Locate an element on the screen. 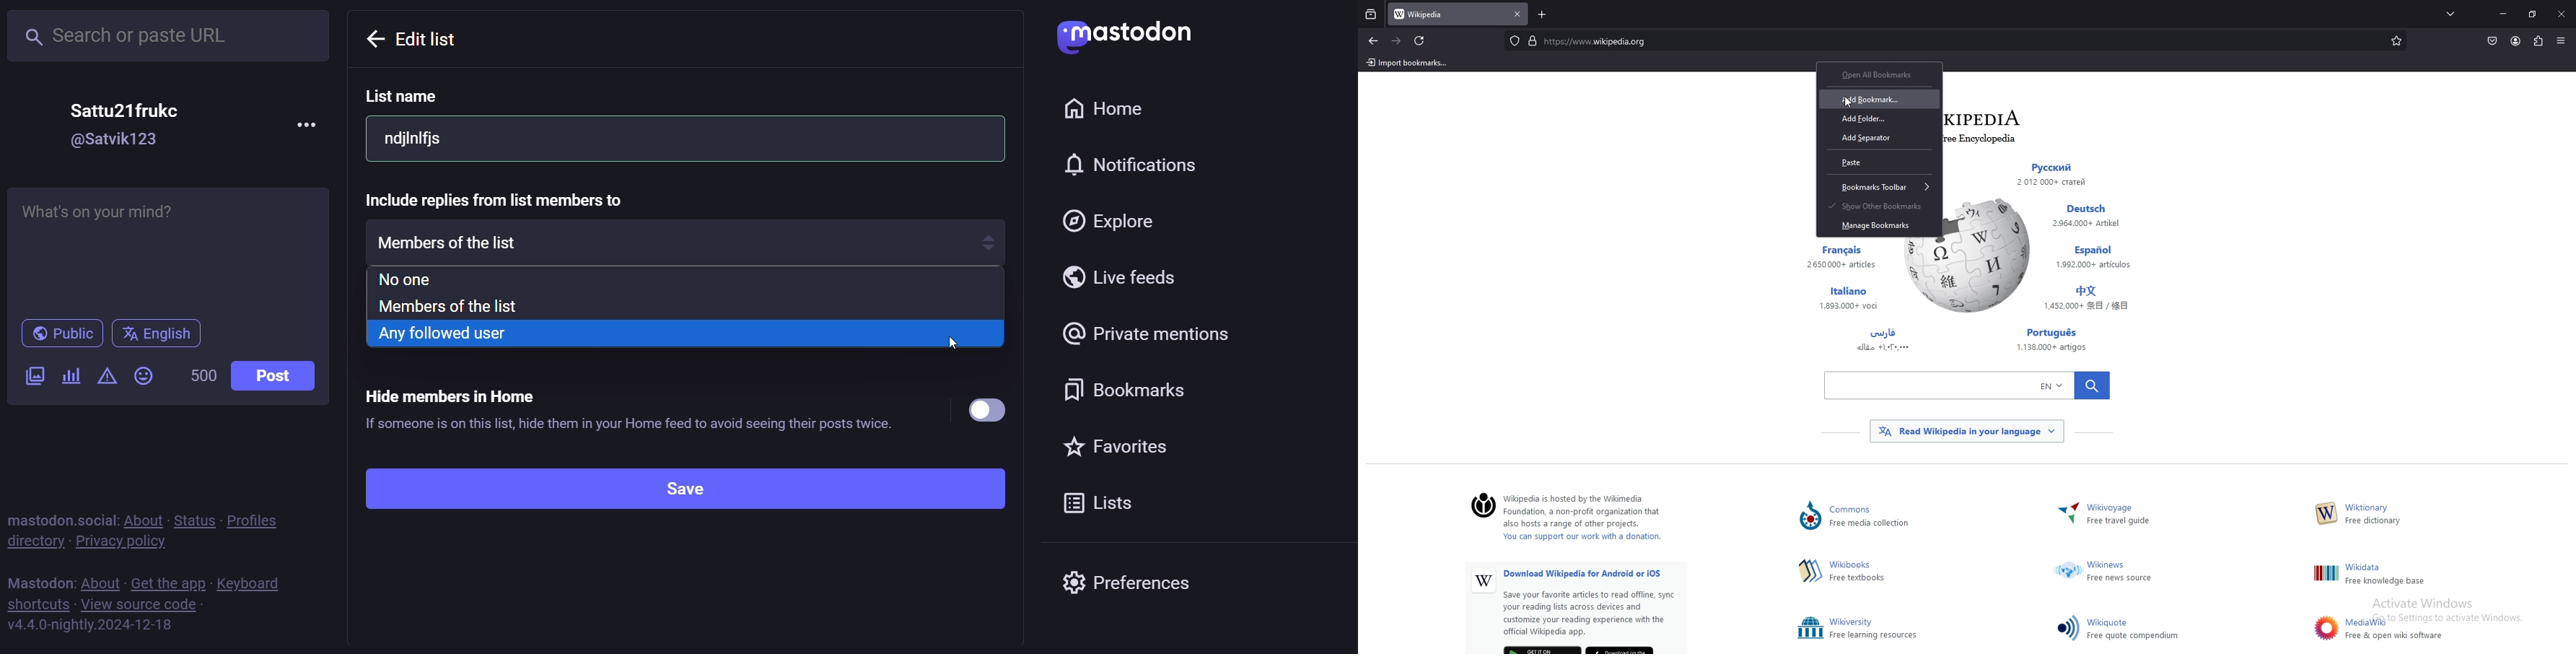 The width and height of the screenshot is (2576, 672). save is located at coordinates (670, 489).